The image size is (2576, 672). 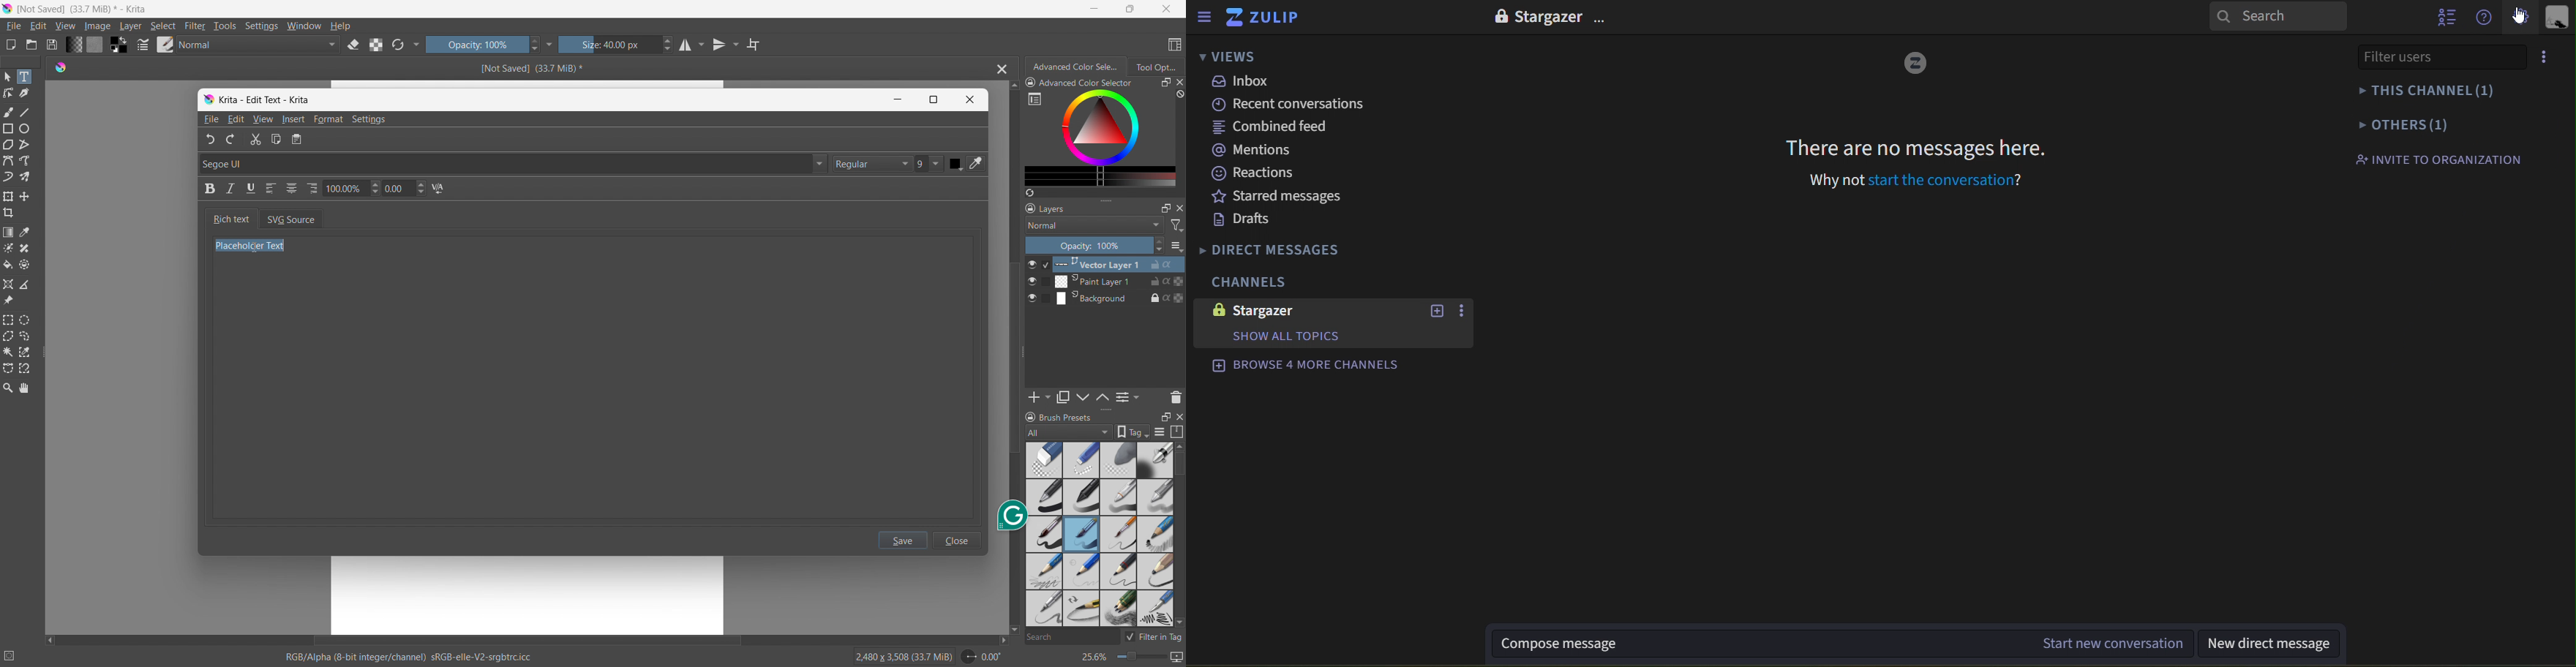 What do you see at coordinates (441, 189) in the screenshot?
I see `N/A` at bounding box center [441, 189].